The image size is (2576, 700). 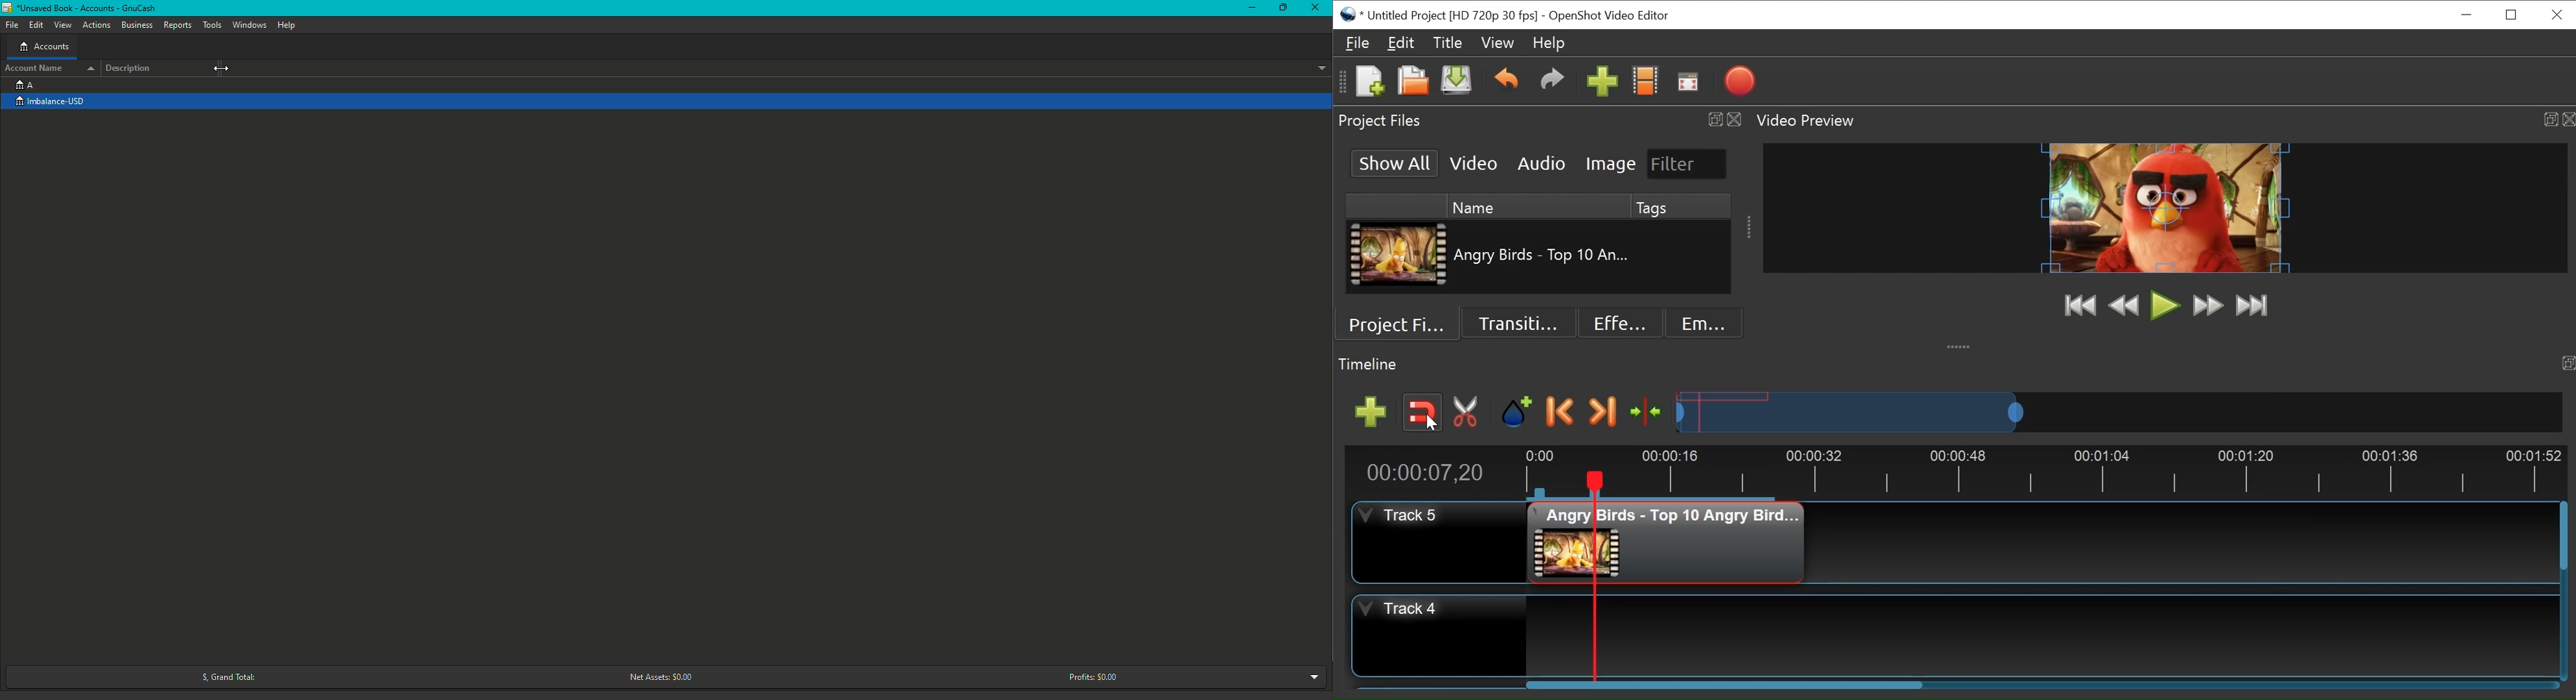 What do you see at coordinates (1687, 81) in the screenshot?
I see `Fullscreen` at bounding box center [1687, 81].